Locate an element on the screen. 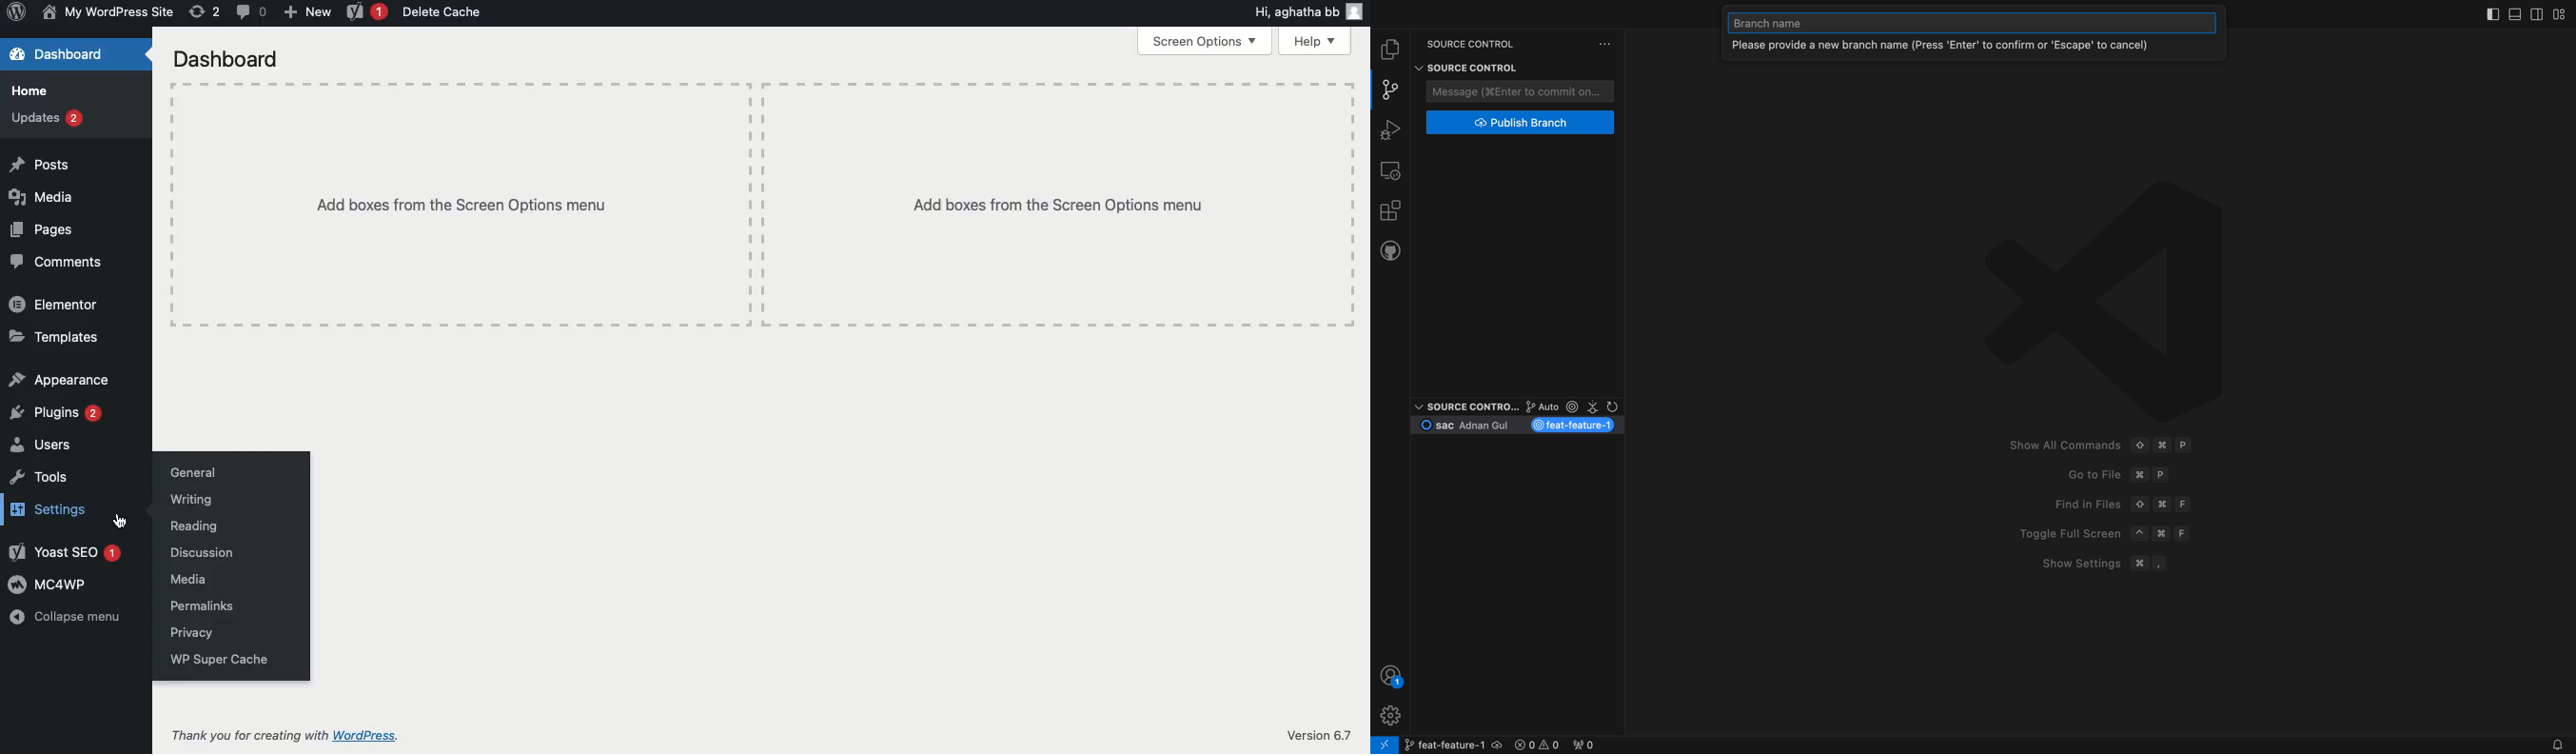 The width and height of the screenshot is (2576, 756). Go to File is located at coordinates (2084, 475).